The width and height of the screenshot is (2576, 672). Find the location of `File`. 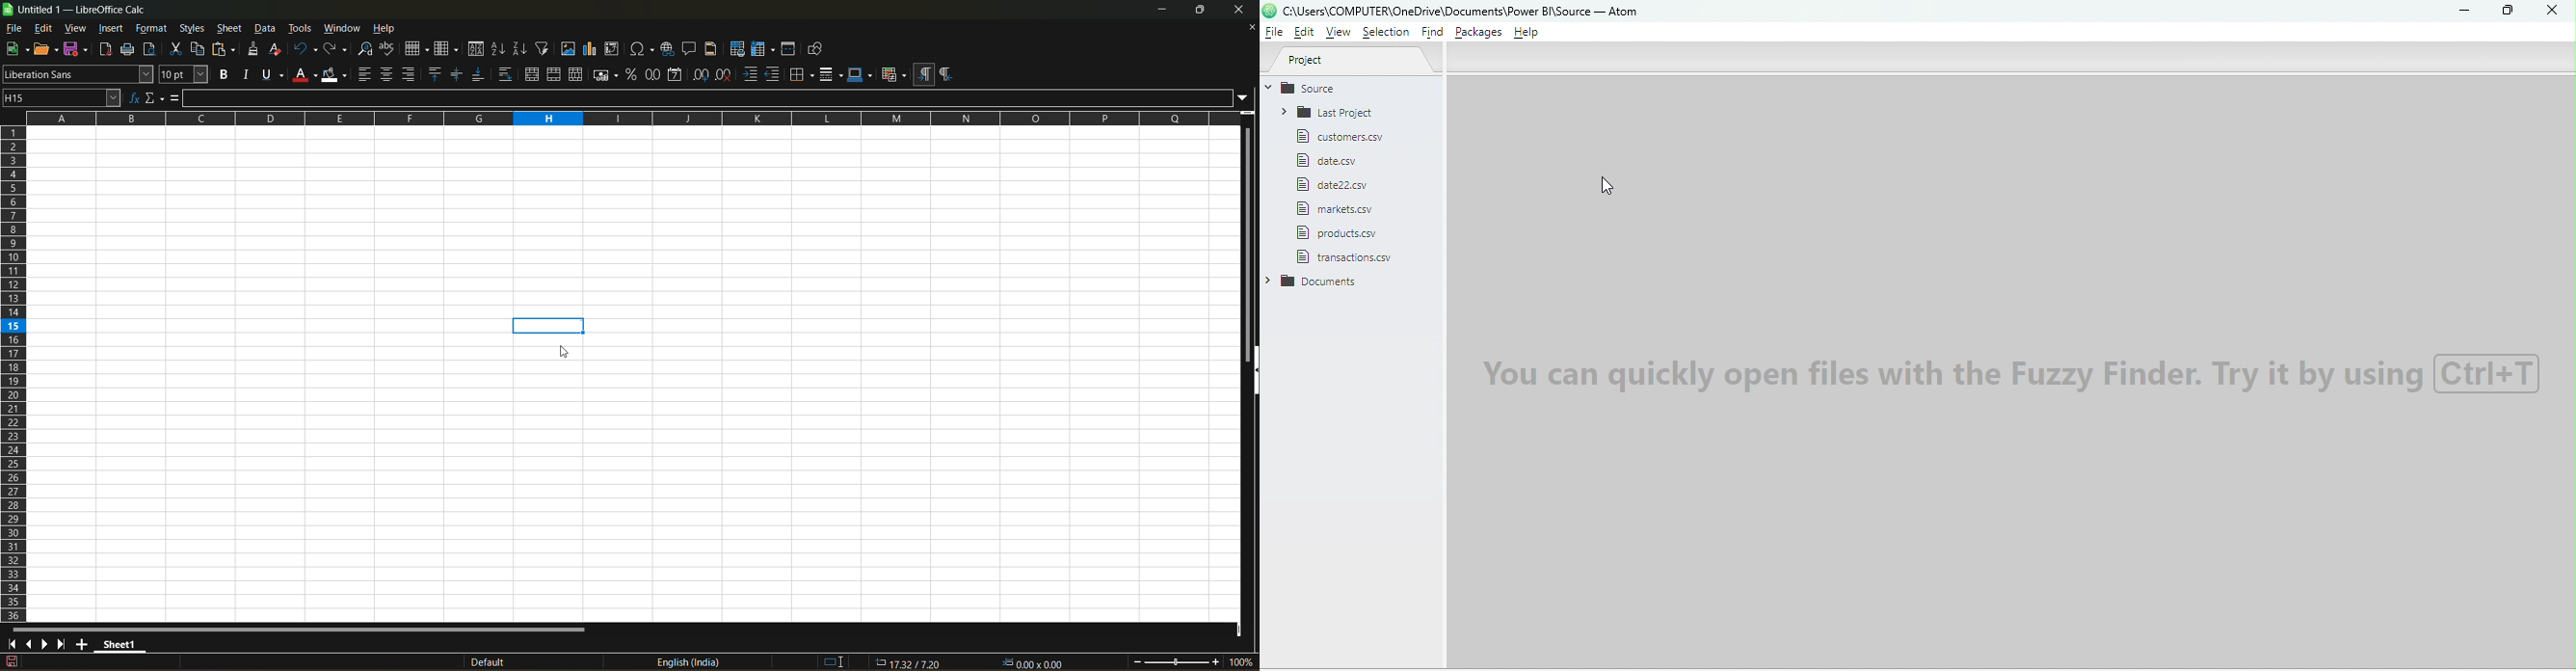

File is located at coordinates (1274, 33).